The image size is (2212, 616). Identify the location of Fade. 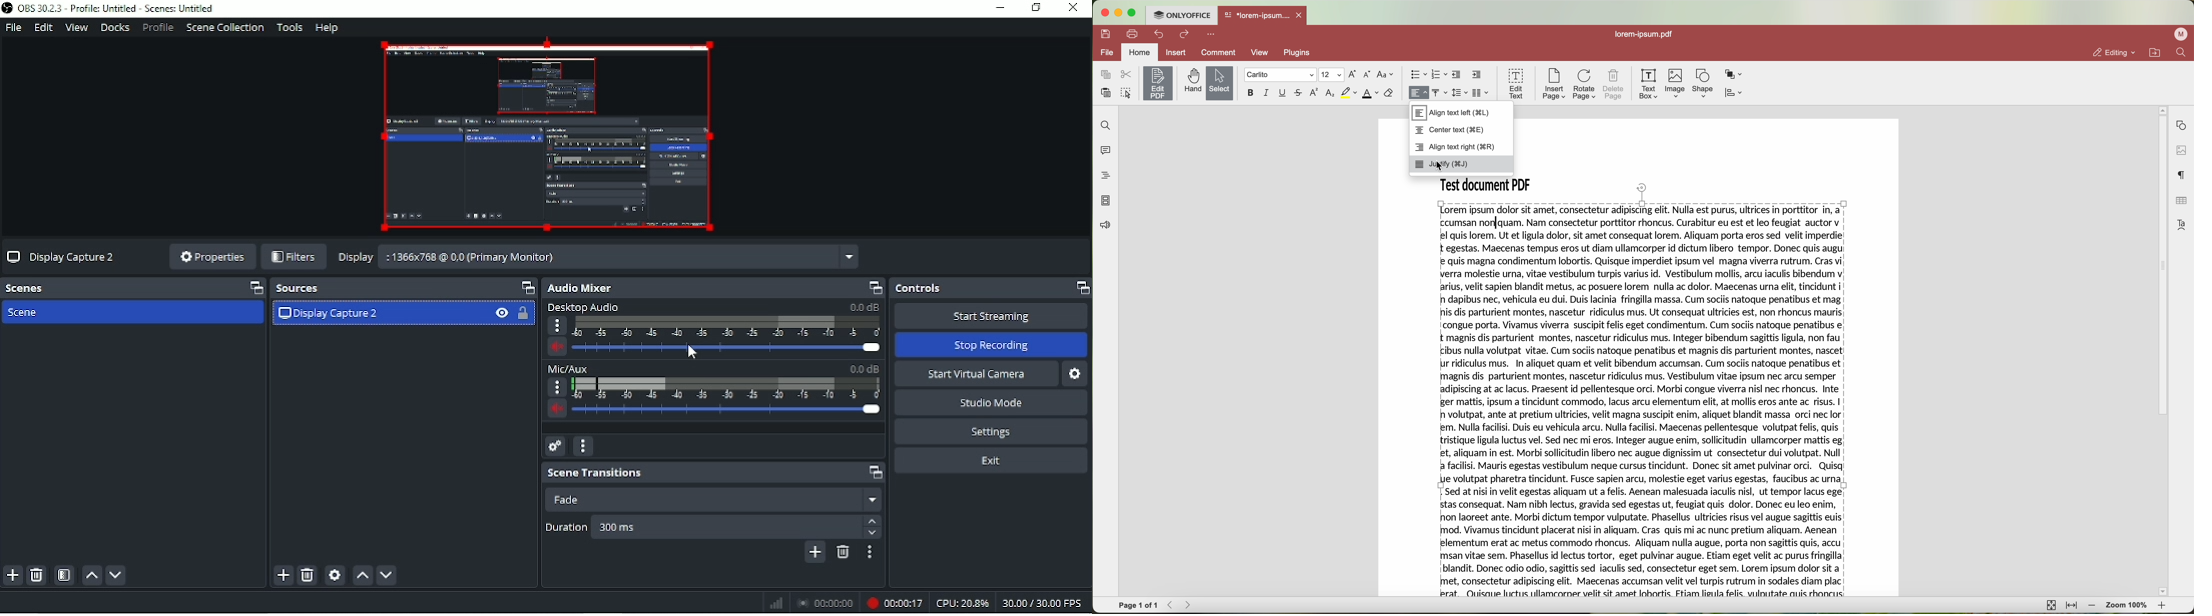
(715, 499).